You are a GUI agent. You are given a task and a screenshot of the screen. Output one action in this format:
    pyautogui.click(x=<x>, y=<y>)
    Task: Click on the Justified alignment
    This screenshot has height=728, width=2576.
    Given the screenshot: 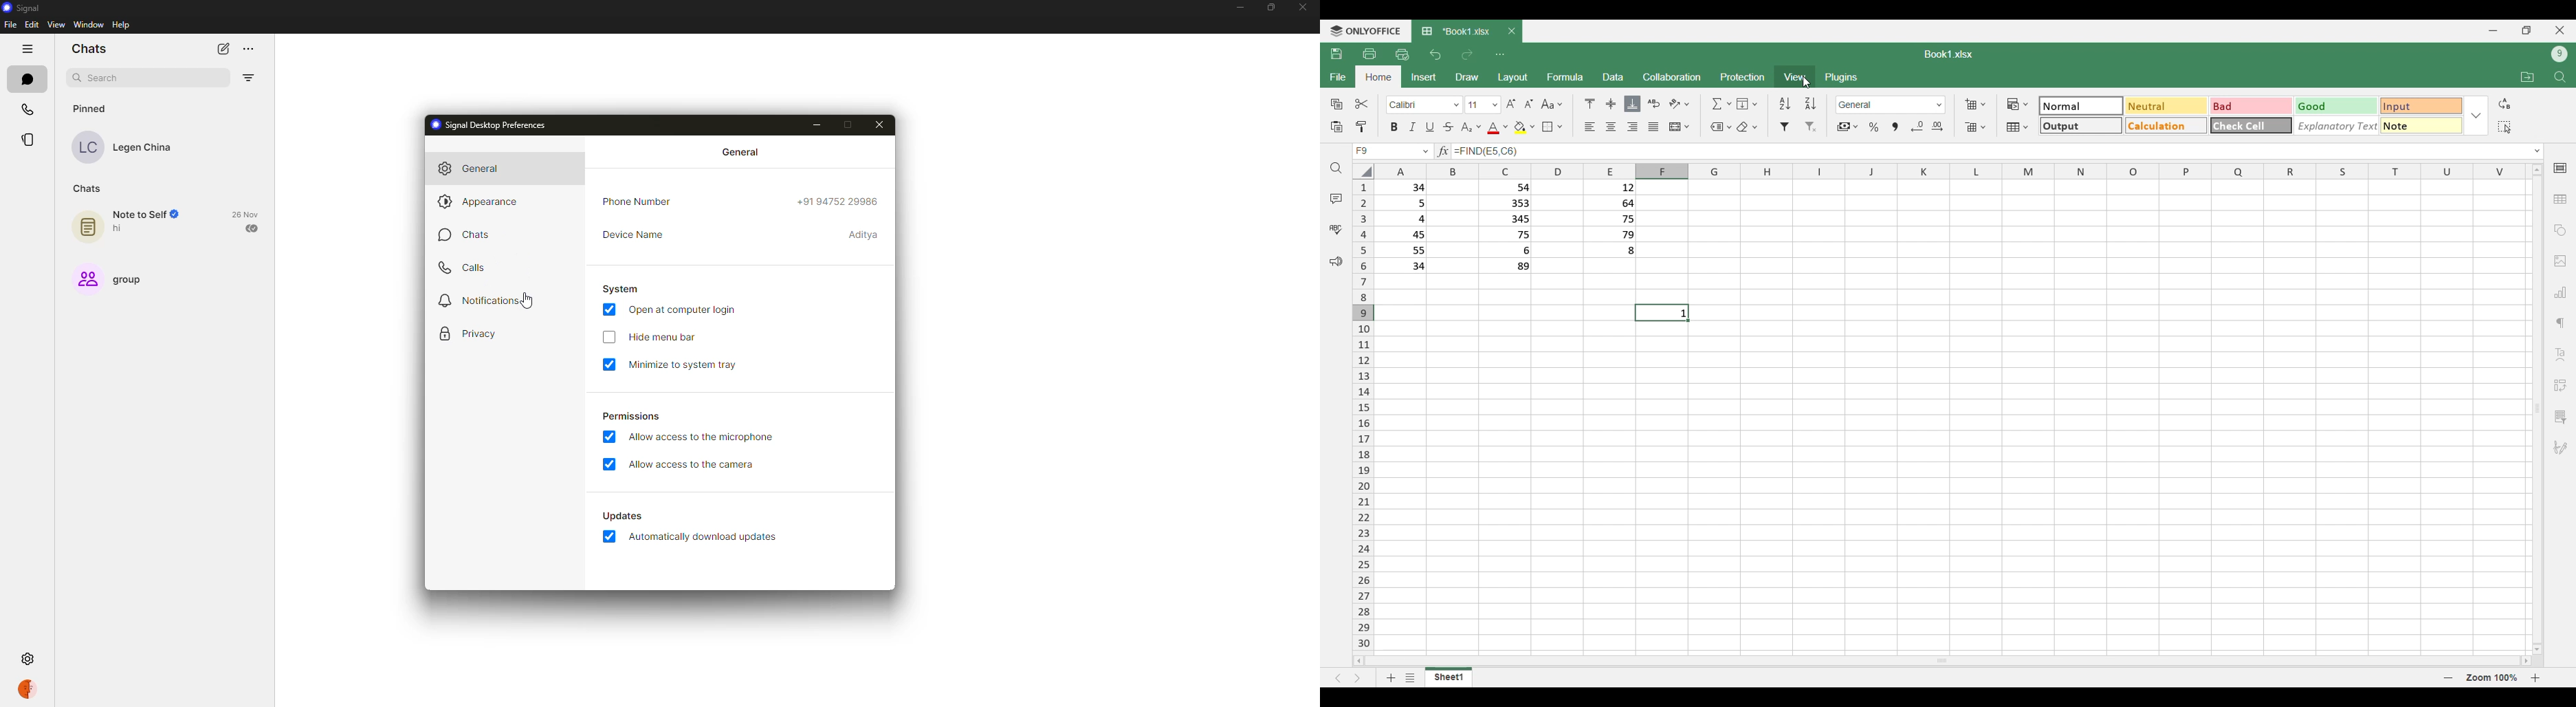 What is the action you would take?
    pyautogui.click(x=1652, y=127)
    